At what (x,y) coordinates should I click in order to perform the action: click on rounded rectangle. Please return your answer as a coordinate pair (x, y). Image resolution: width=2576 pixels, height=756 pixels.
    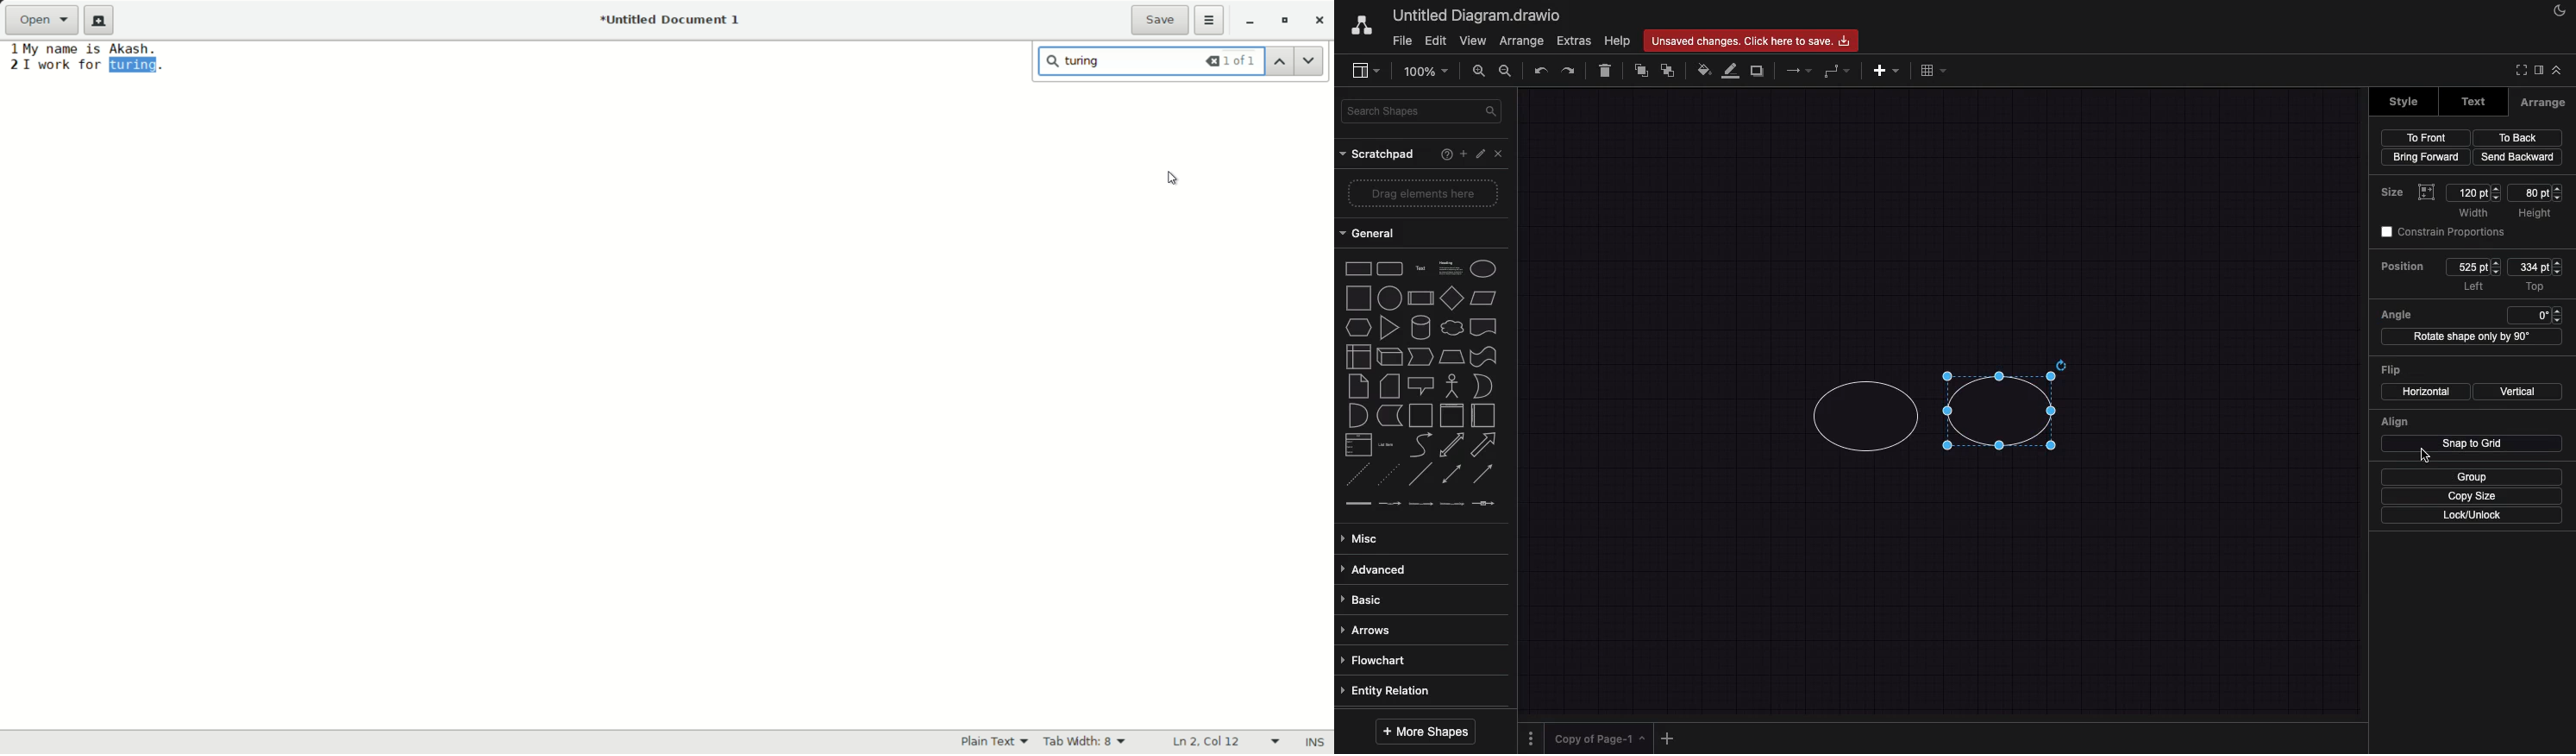
    Looking at the image, I should click on (1389, 269).